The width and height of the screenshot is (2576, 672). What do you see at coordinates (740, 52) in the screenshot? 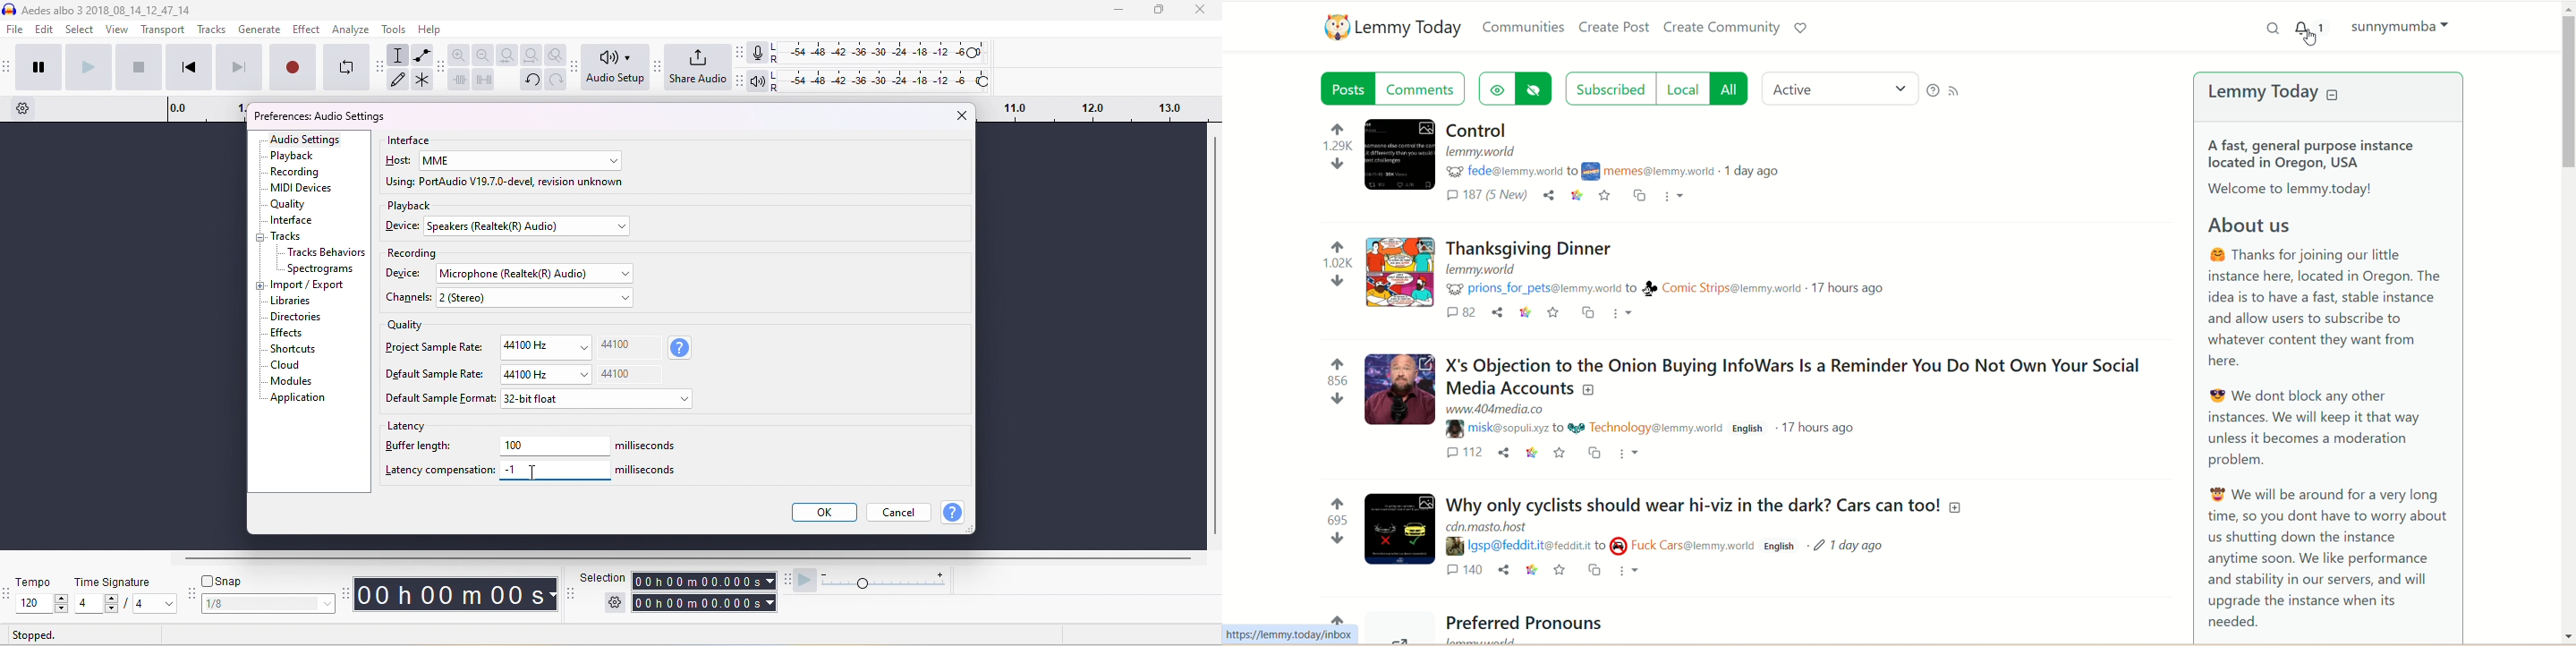
I see `audacity audio meter toolbar` at bounding box center [740, 52].